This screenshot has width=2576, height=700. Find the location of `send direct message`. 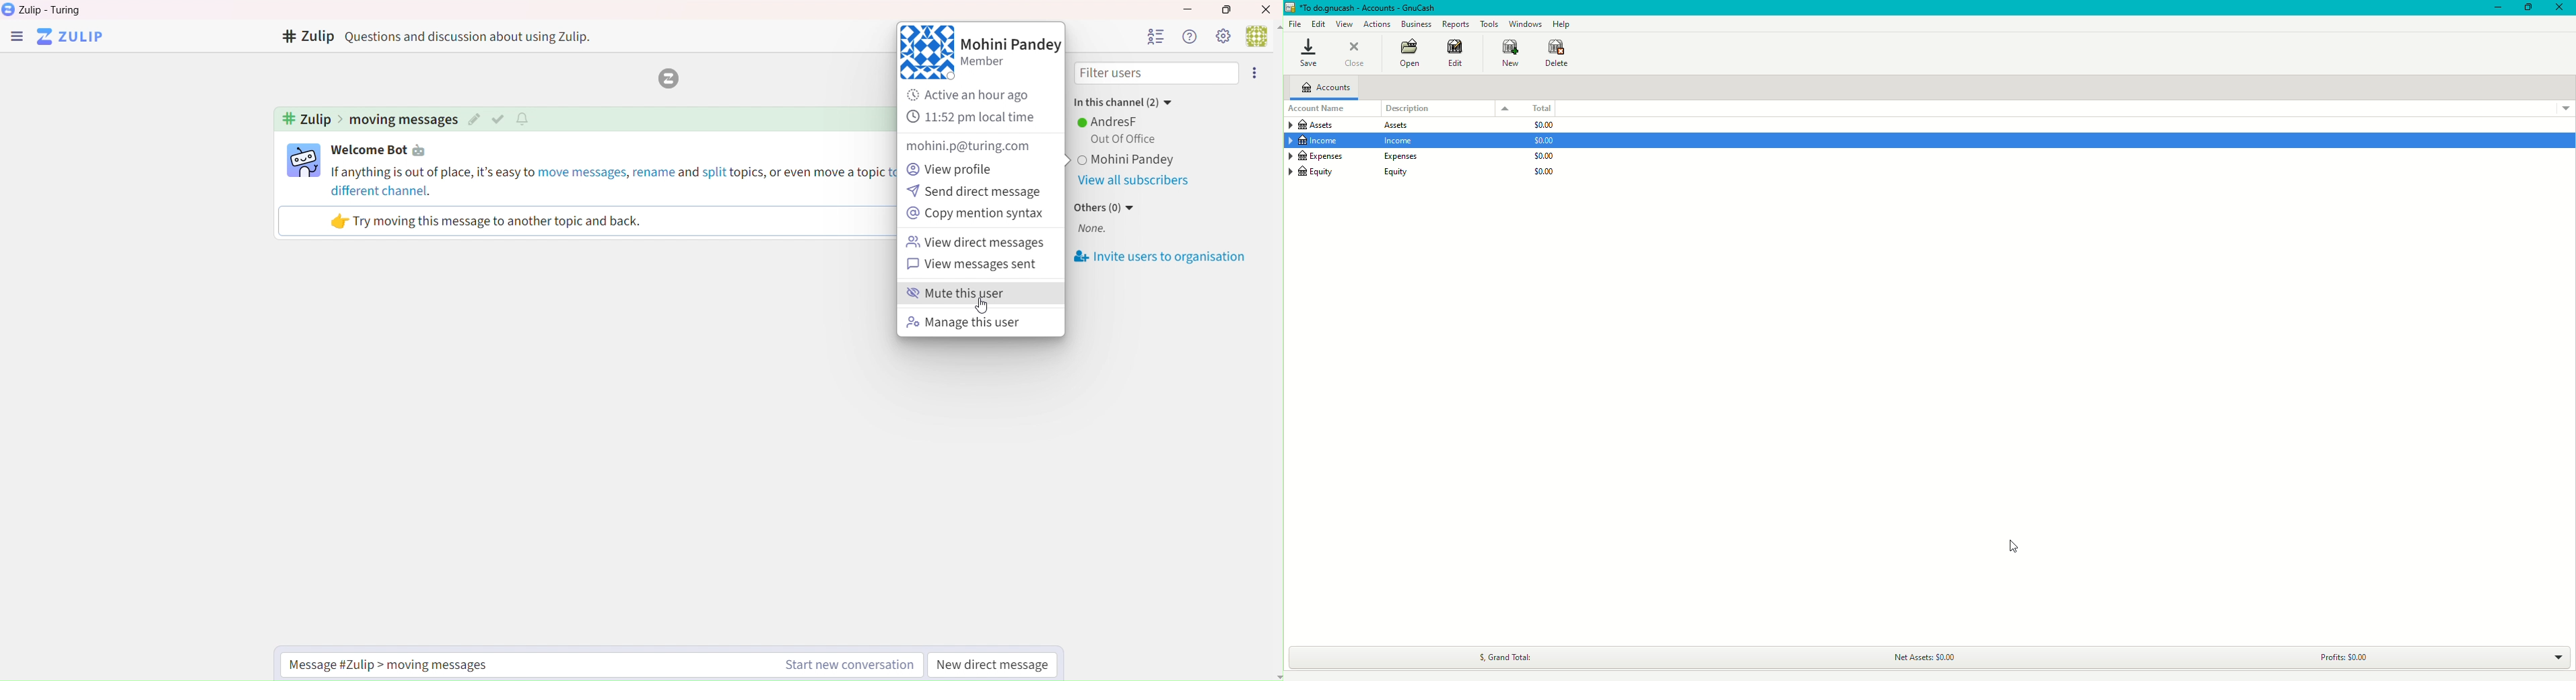

send direct message is located at coordinates (975, 192).